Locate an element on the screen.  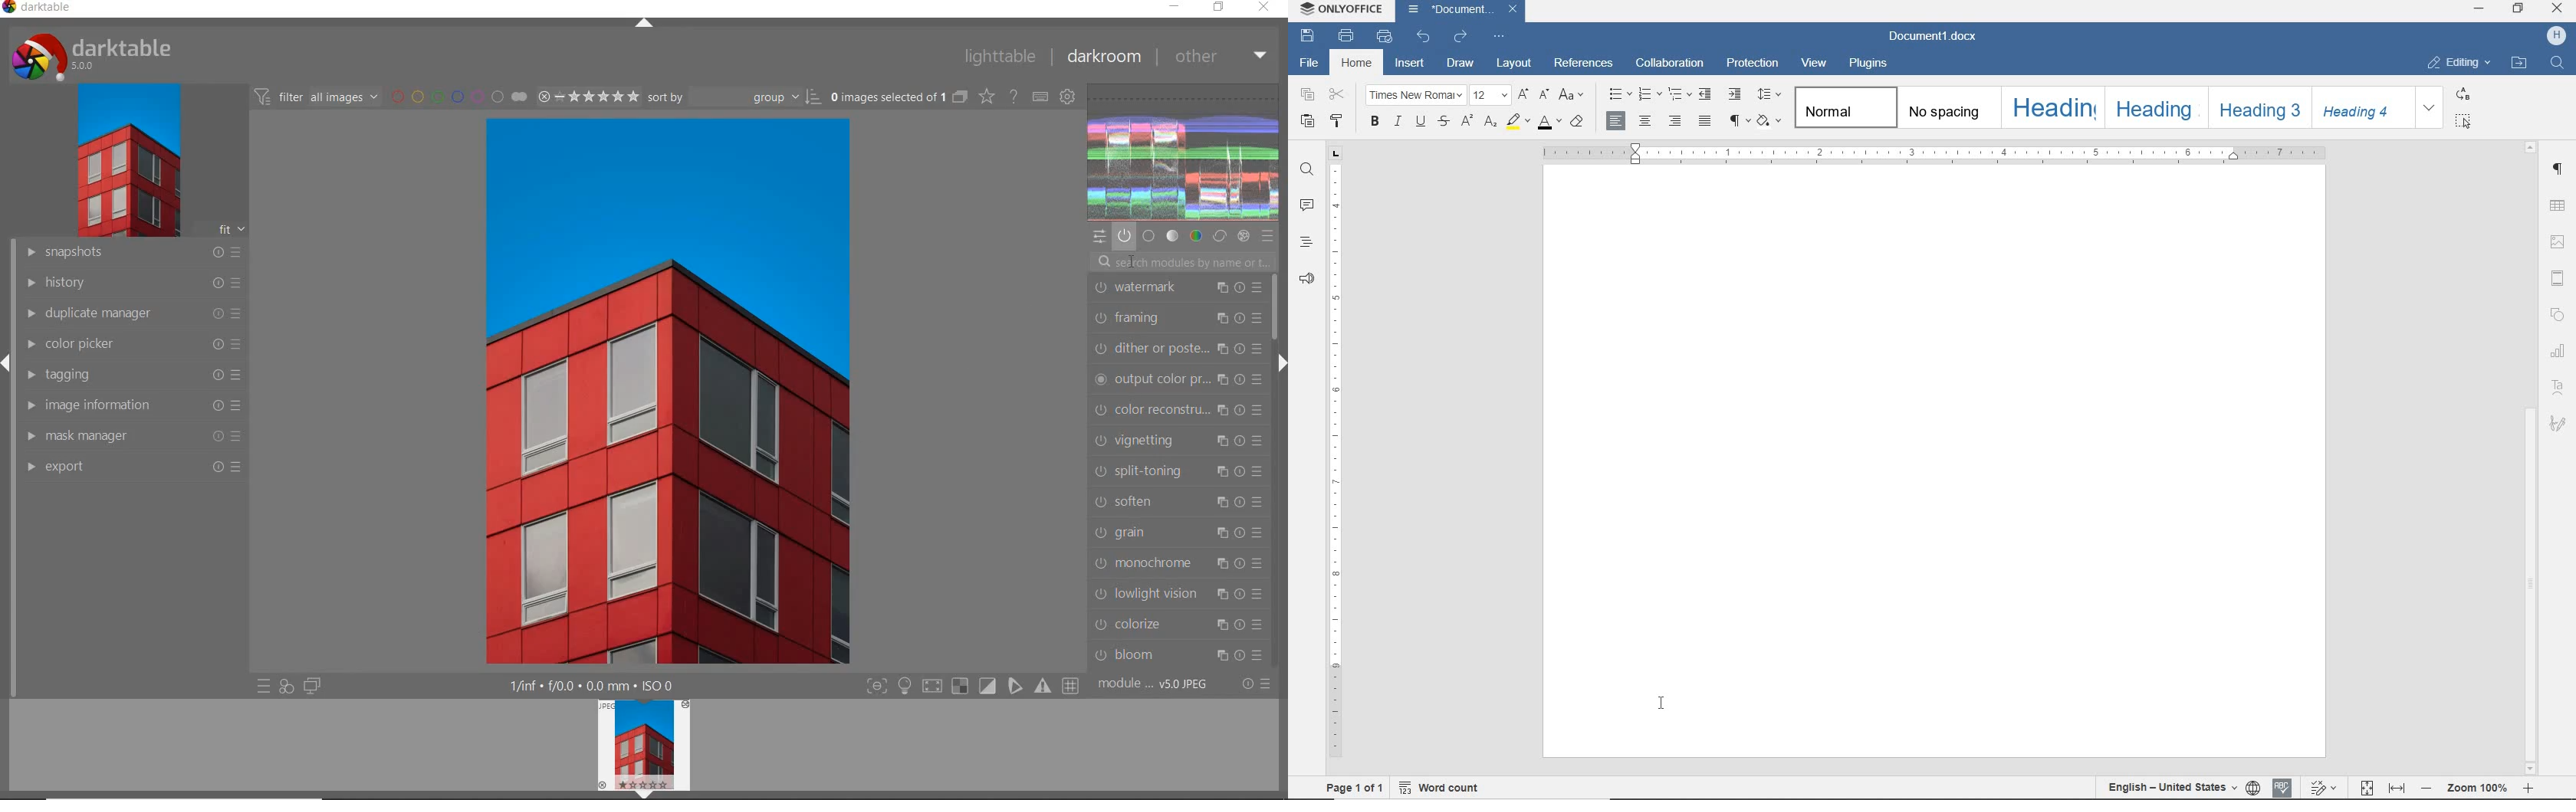
username is located at coordinates (2556, 37).